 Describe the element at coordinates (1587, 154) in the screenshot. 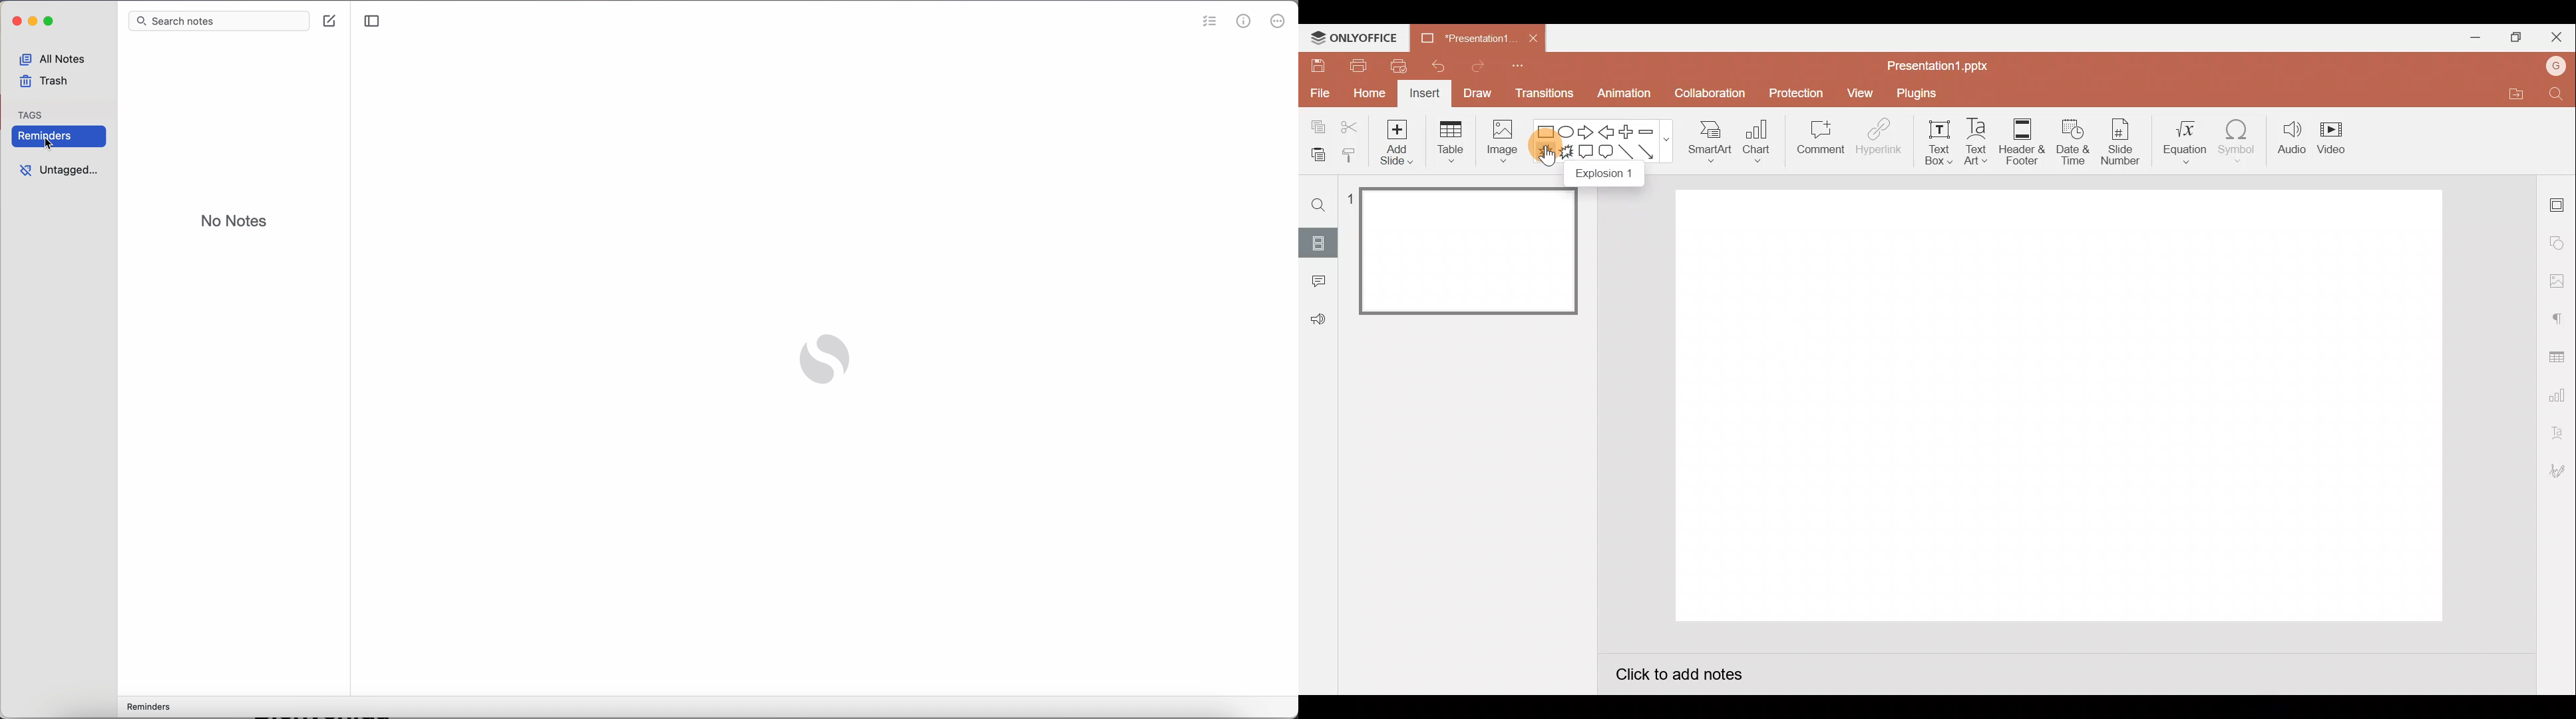

I see `Rectangular callout` at that location.